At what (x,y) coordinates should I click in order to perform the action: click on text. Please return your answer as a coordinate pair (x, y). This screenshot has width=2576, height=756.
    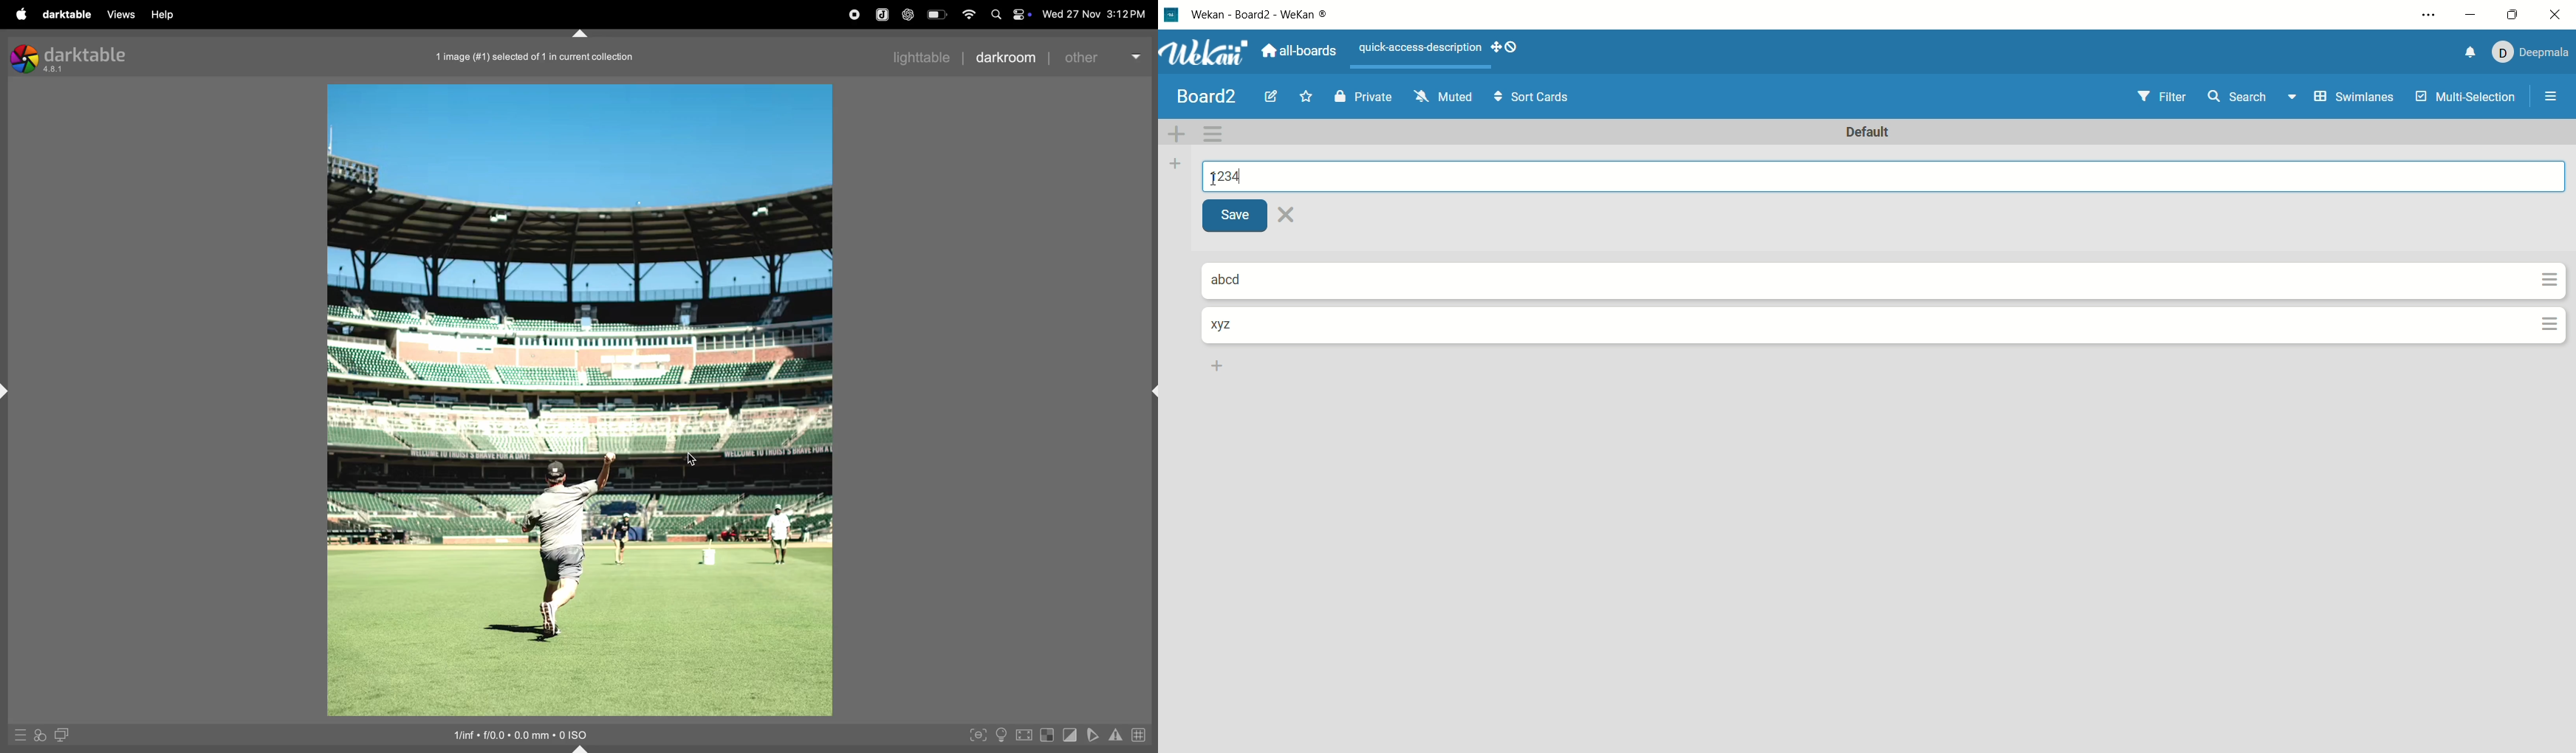
    Looking at the image, I should click on (1418, 50).